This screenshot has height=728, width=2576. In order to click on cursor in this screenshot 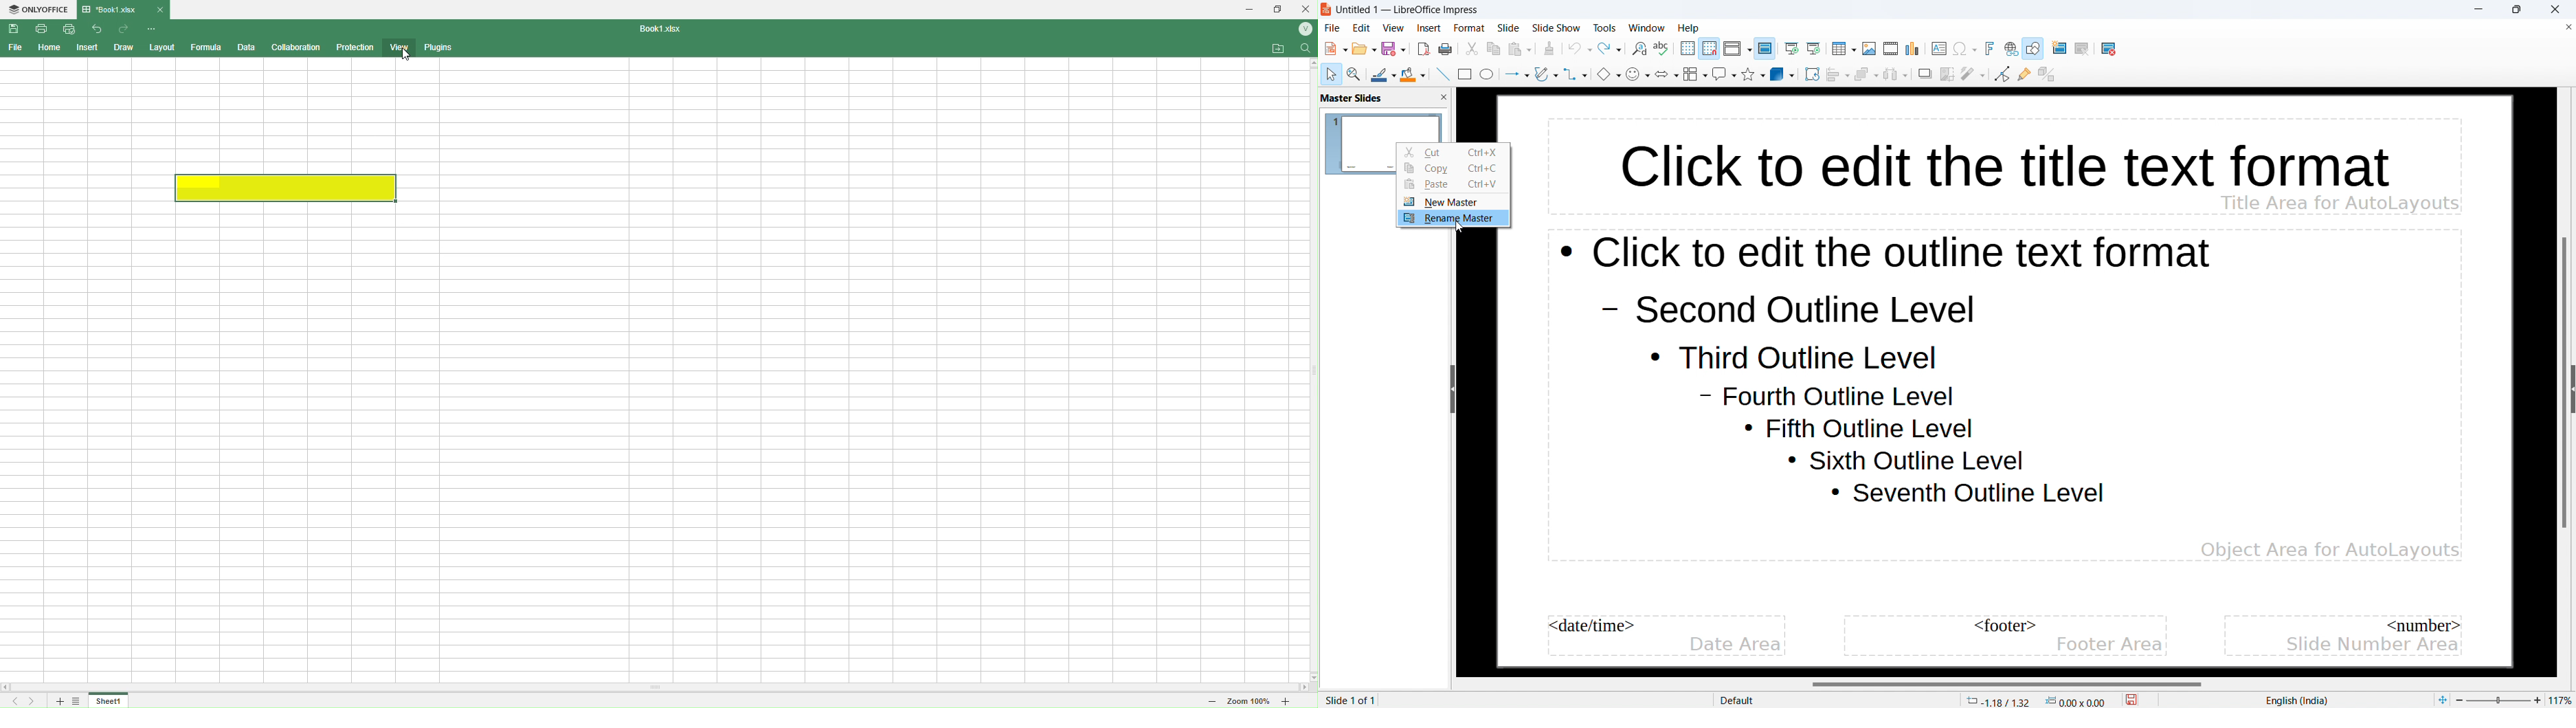, I will do `click(1460, 226)`.